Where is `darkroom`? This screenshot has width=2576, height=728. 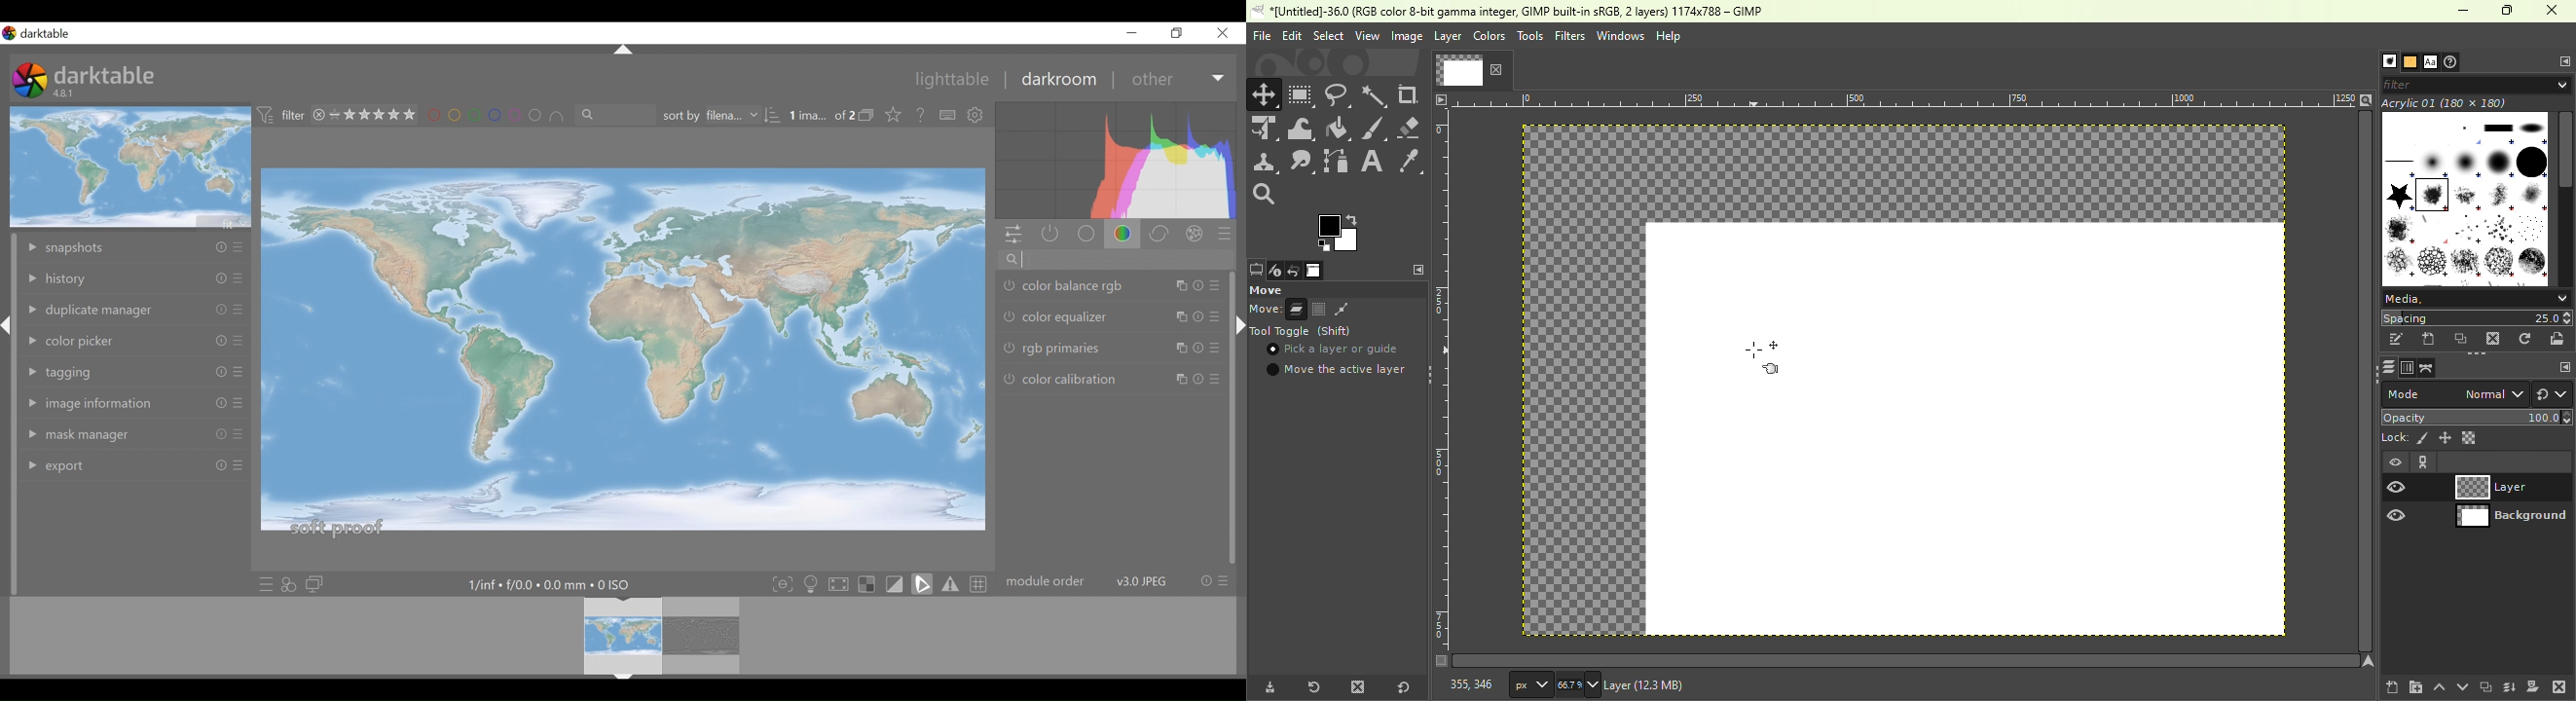
darkroom is located at coordinates (1061, 82).